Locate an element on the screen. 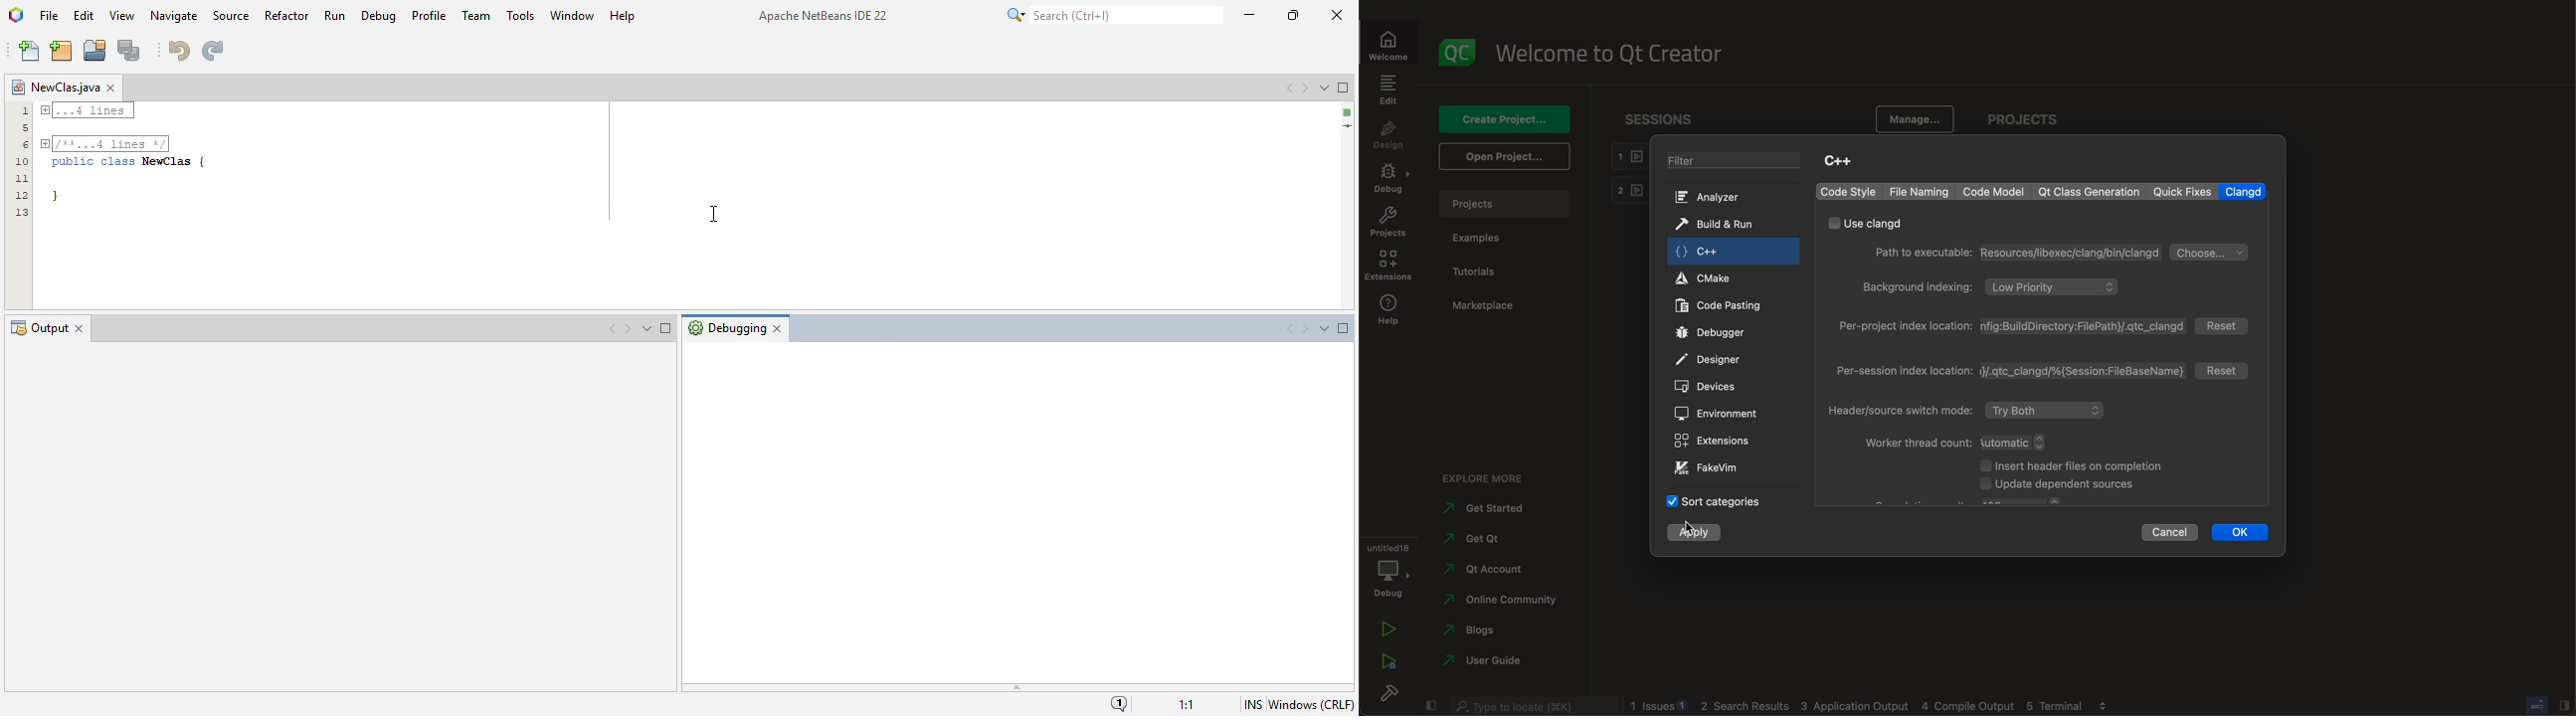 This screenshot has height=728, width=2576. sessions is located at coordinates (1666, 119).